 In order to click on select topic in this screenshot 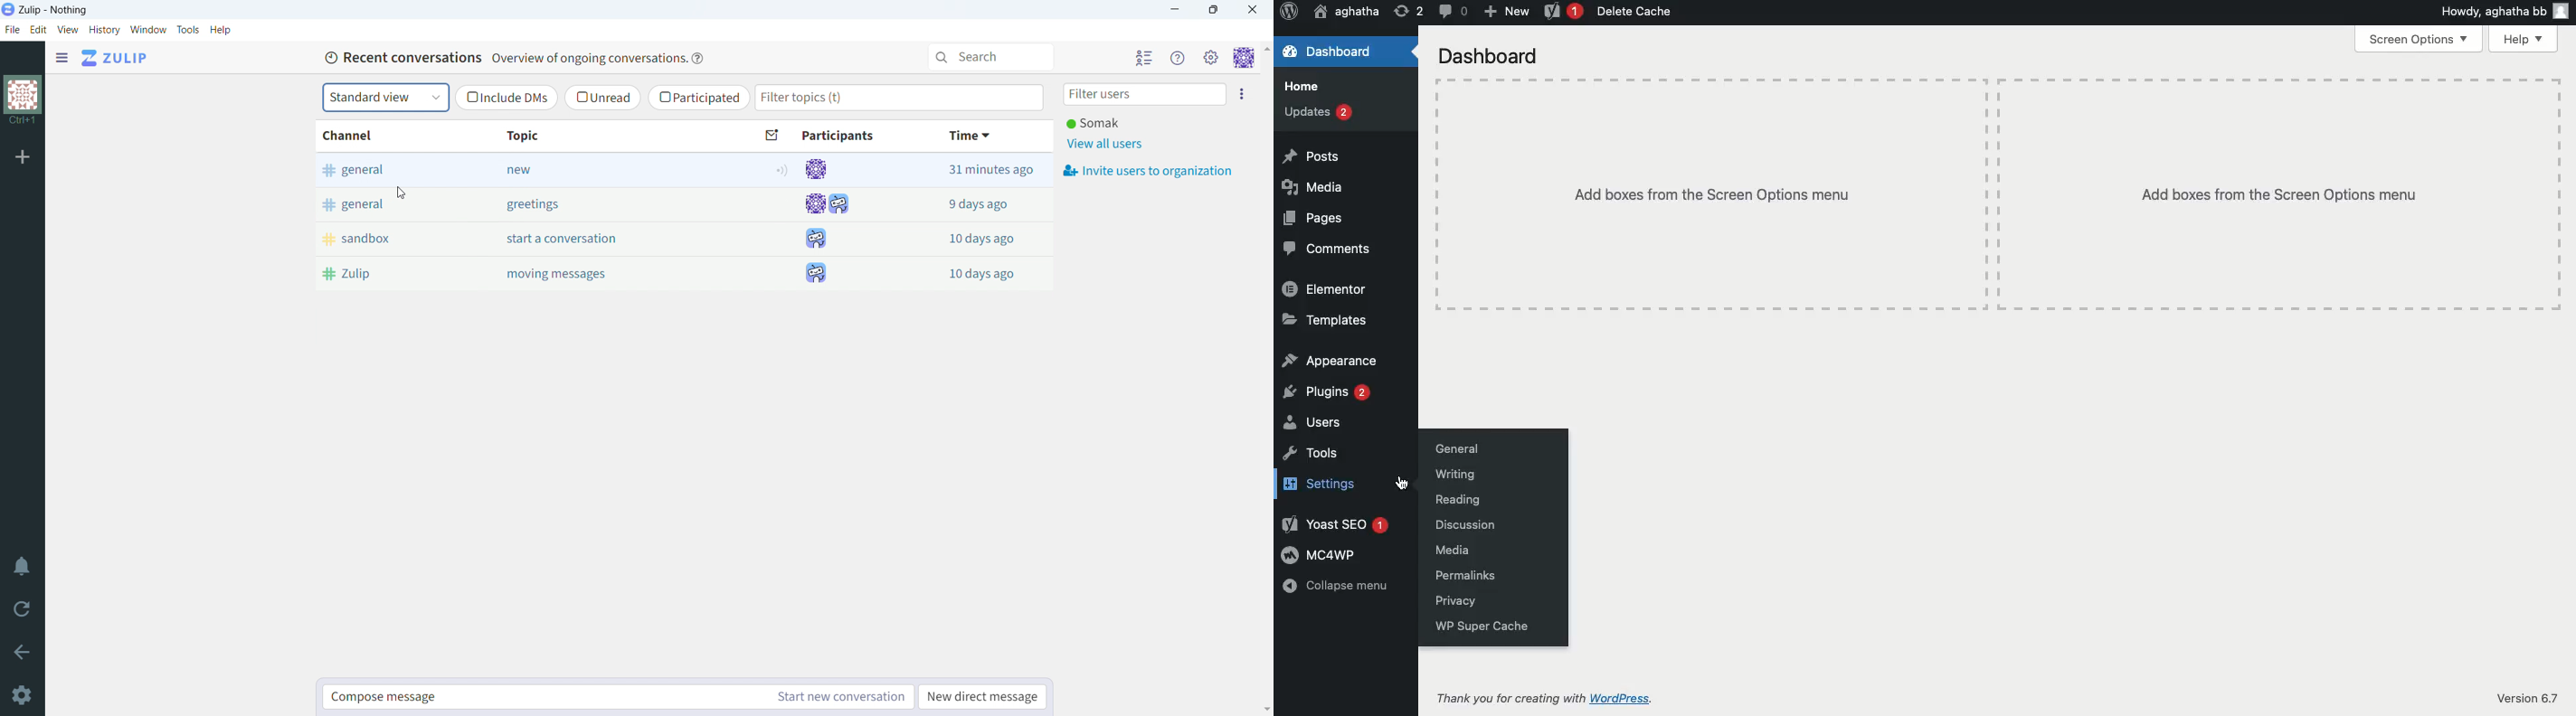, I will do `click(385, 97)`.